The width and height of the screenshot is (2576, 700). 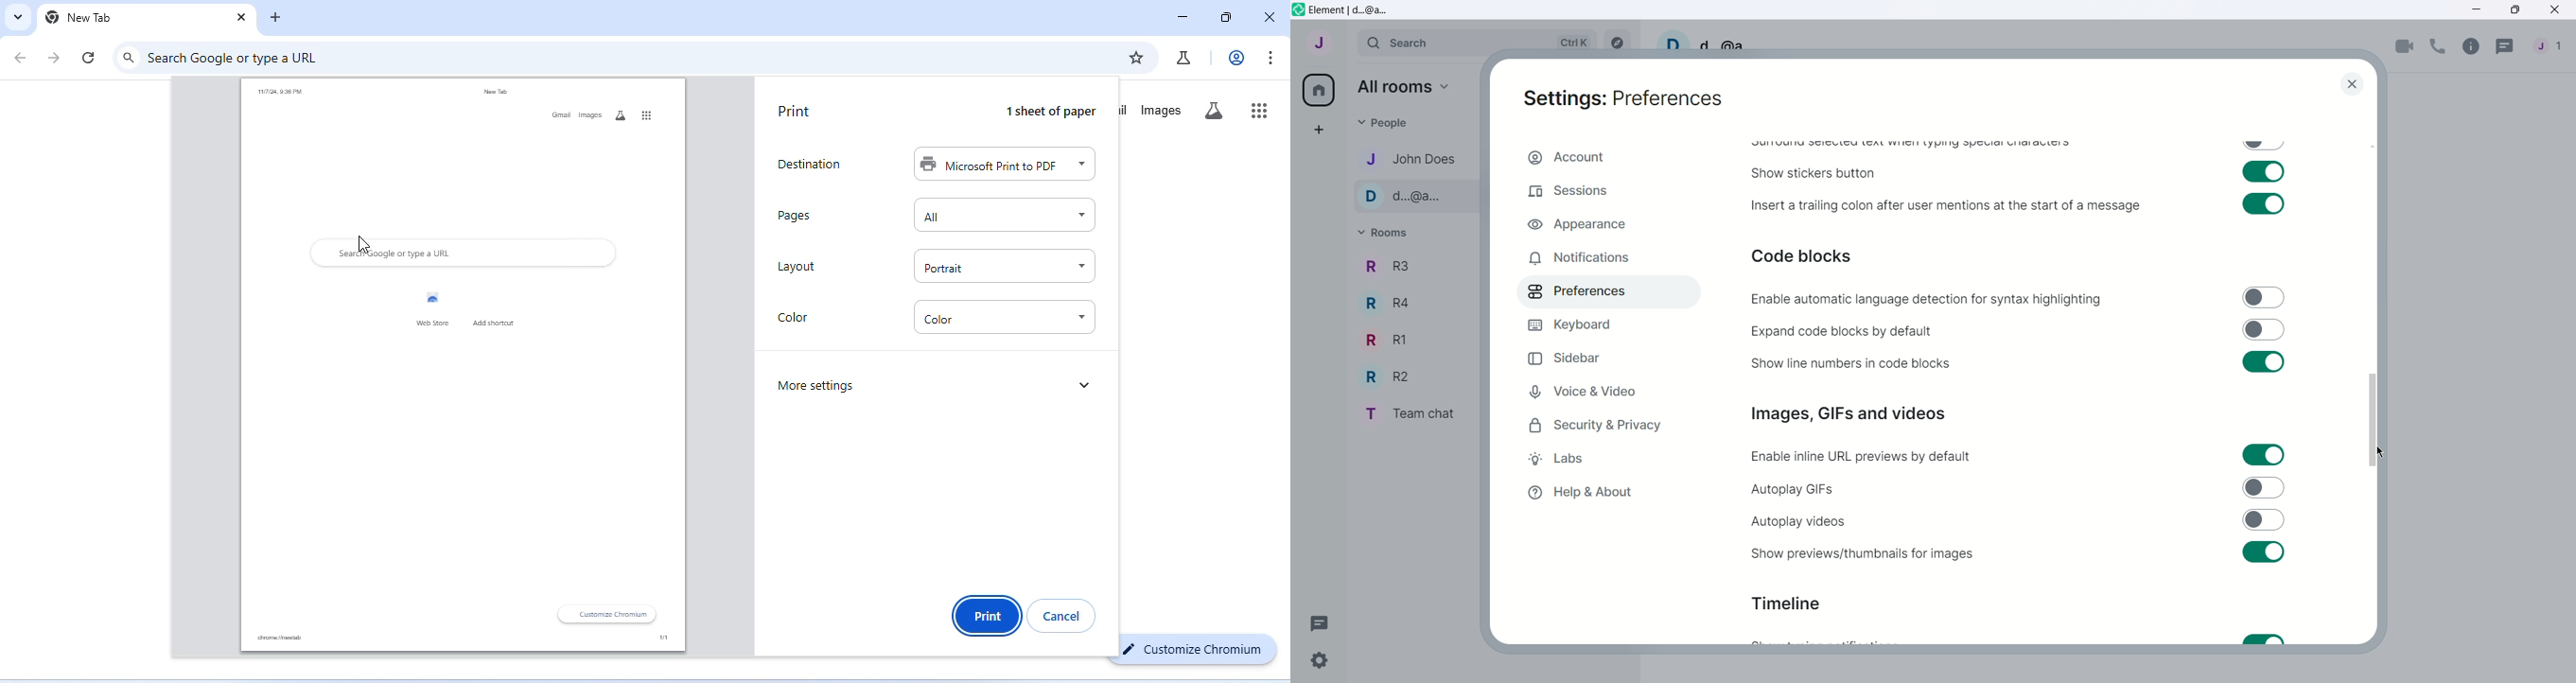 What do you see at coordinates (2404, 48) in the screenshot?
I see `Video call` at bounding box center [2404, 48].